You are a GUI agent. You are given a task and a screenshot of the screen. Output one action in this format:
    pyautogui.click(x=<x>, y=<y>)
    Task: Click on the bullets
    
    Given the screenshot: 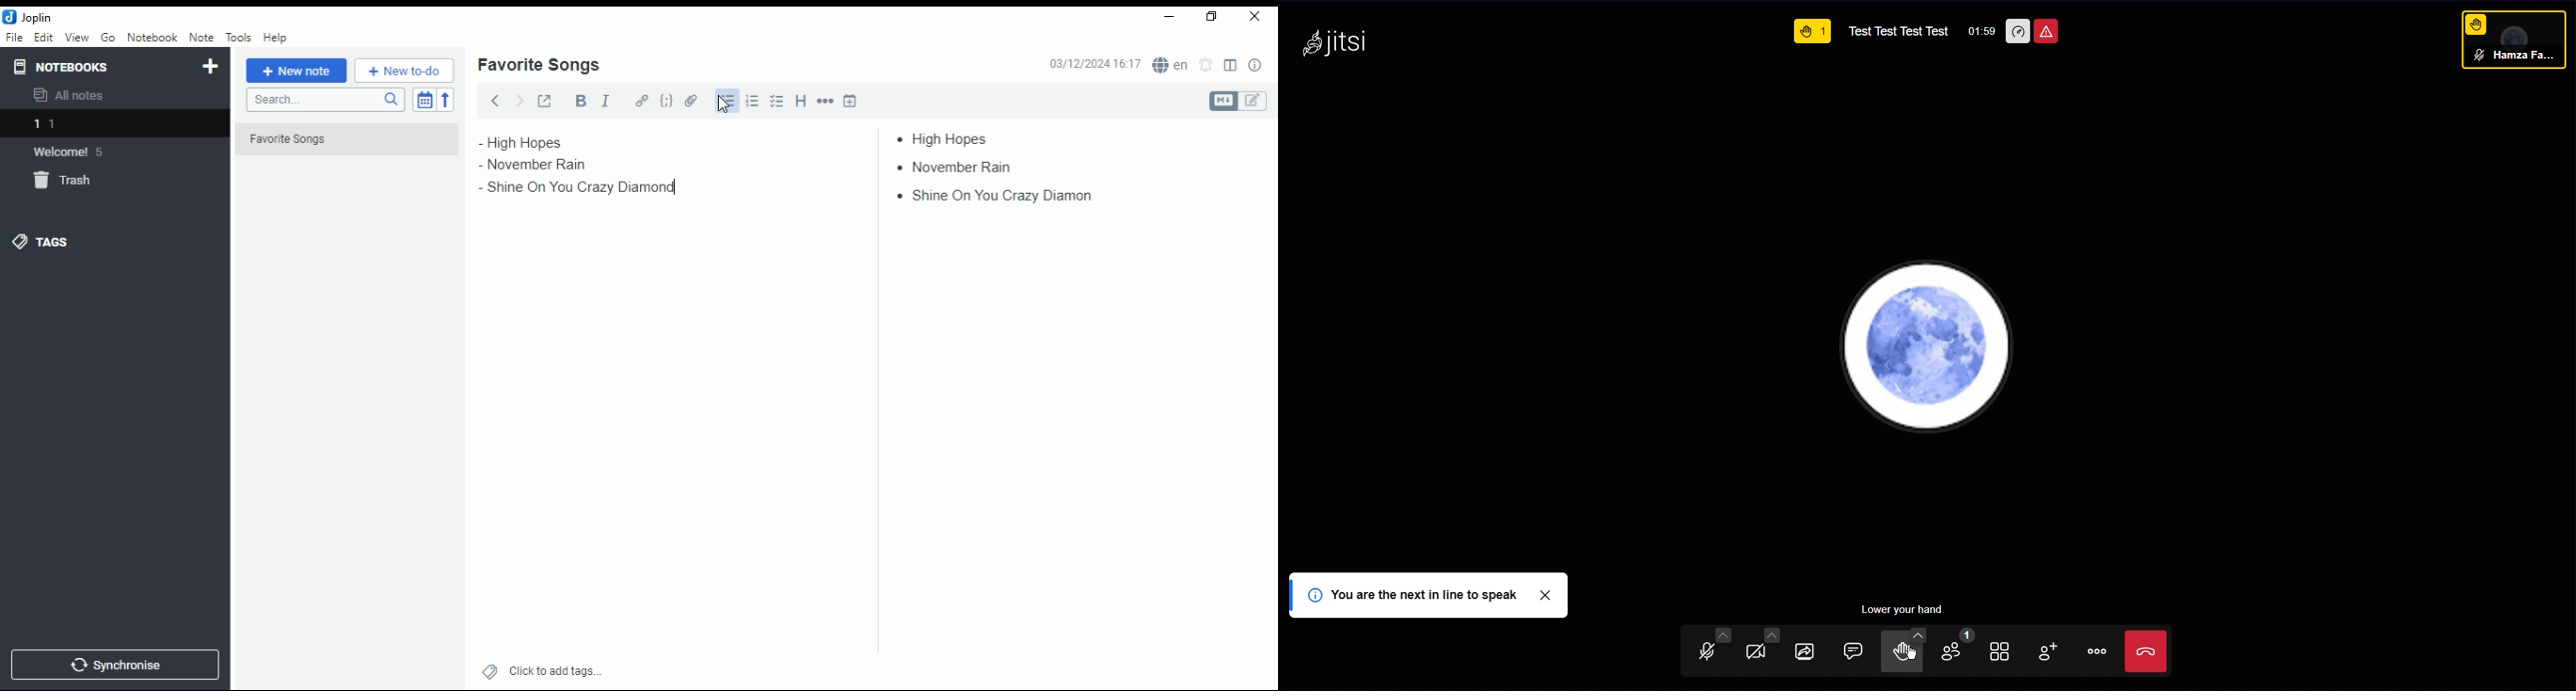 What is the action you would take?
    pyautogui.click(x=725, y=101)
    